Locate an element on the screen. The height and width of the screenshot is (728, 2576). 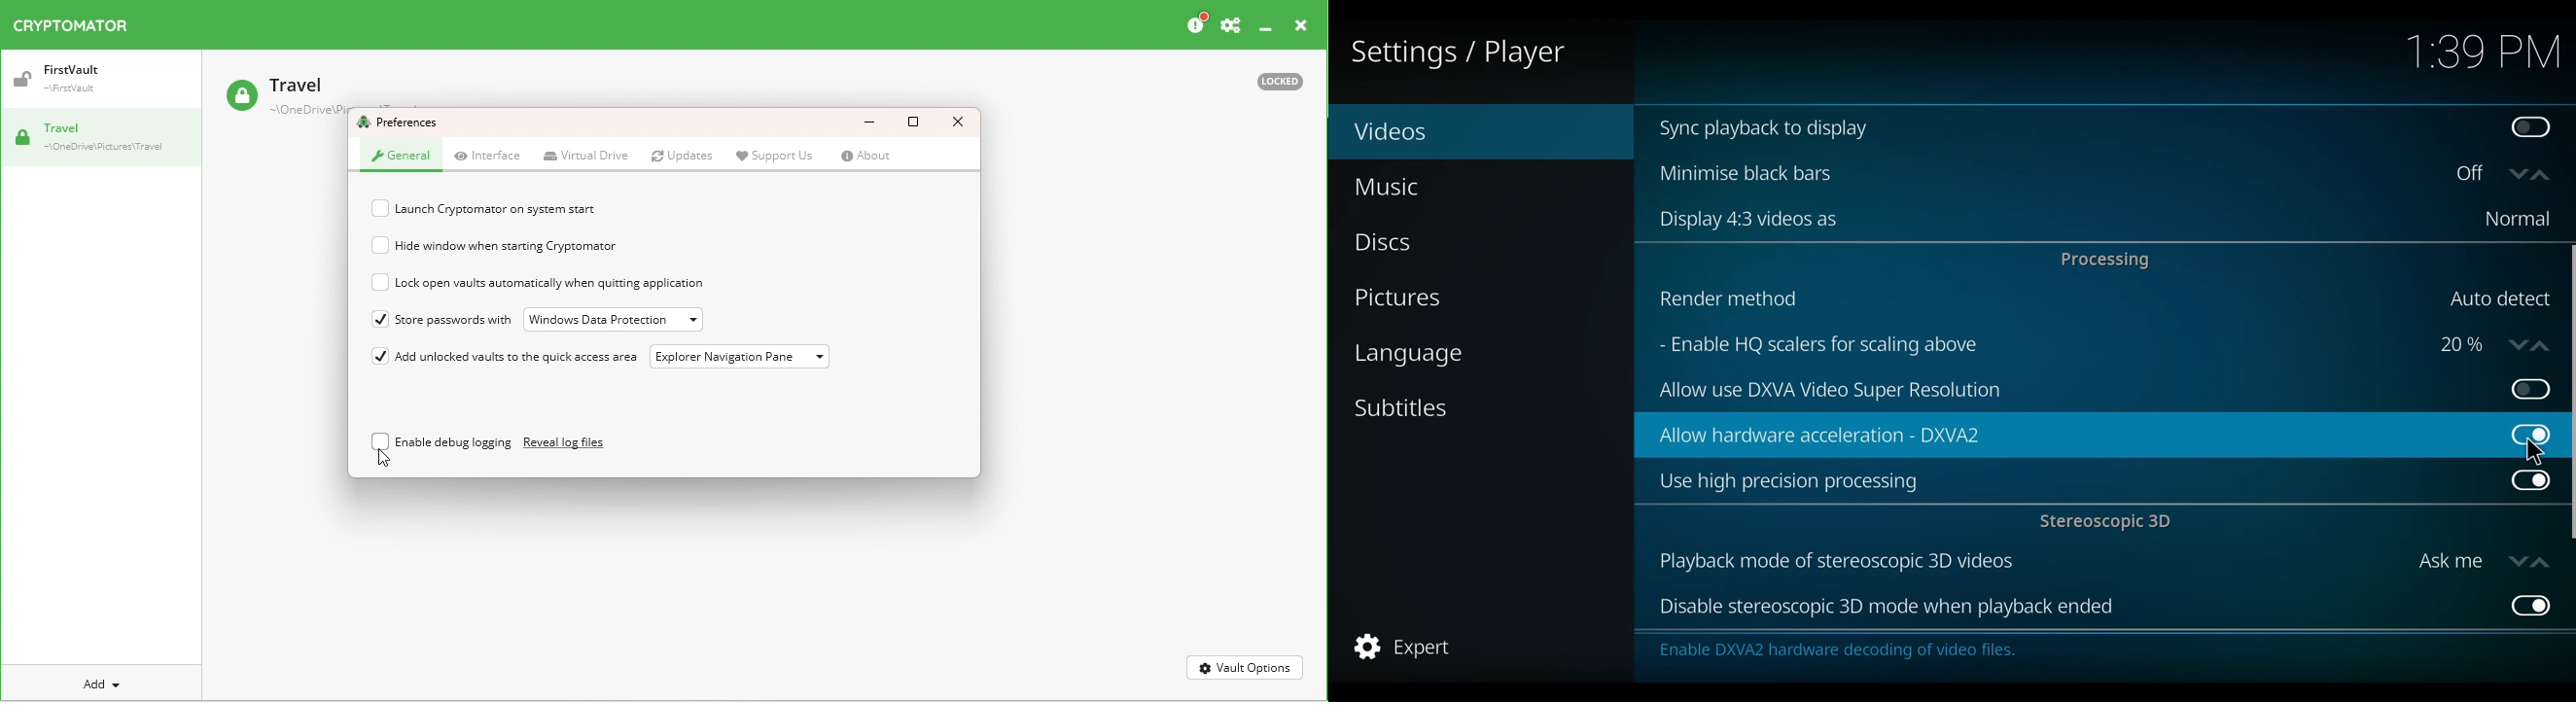
up is located at coordinates (2543, 343).